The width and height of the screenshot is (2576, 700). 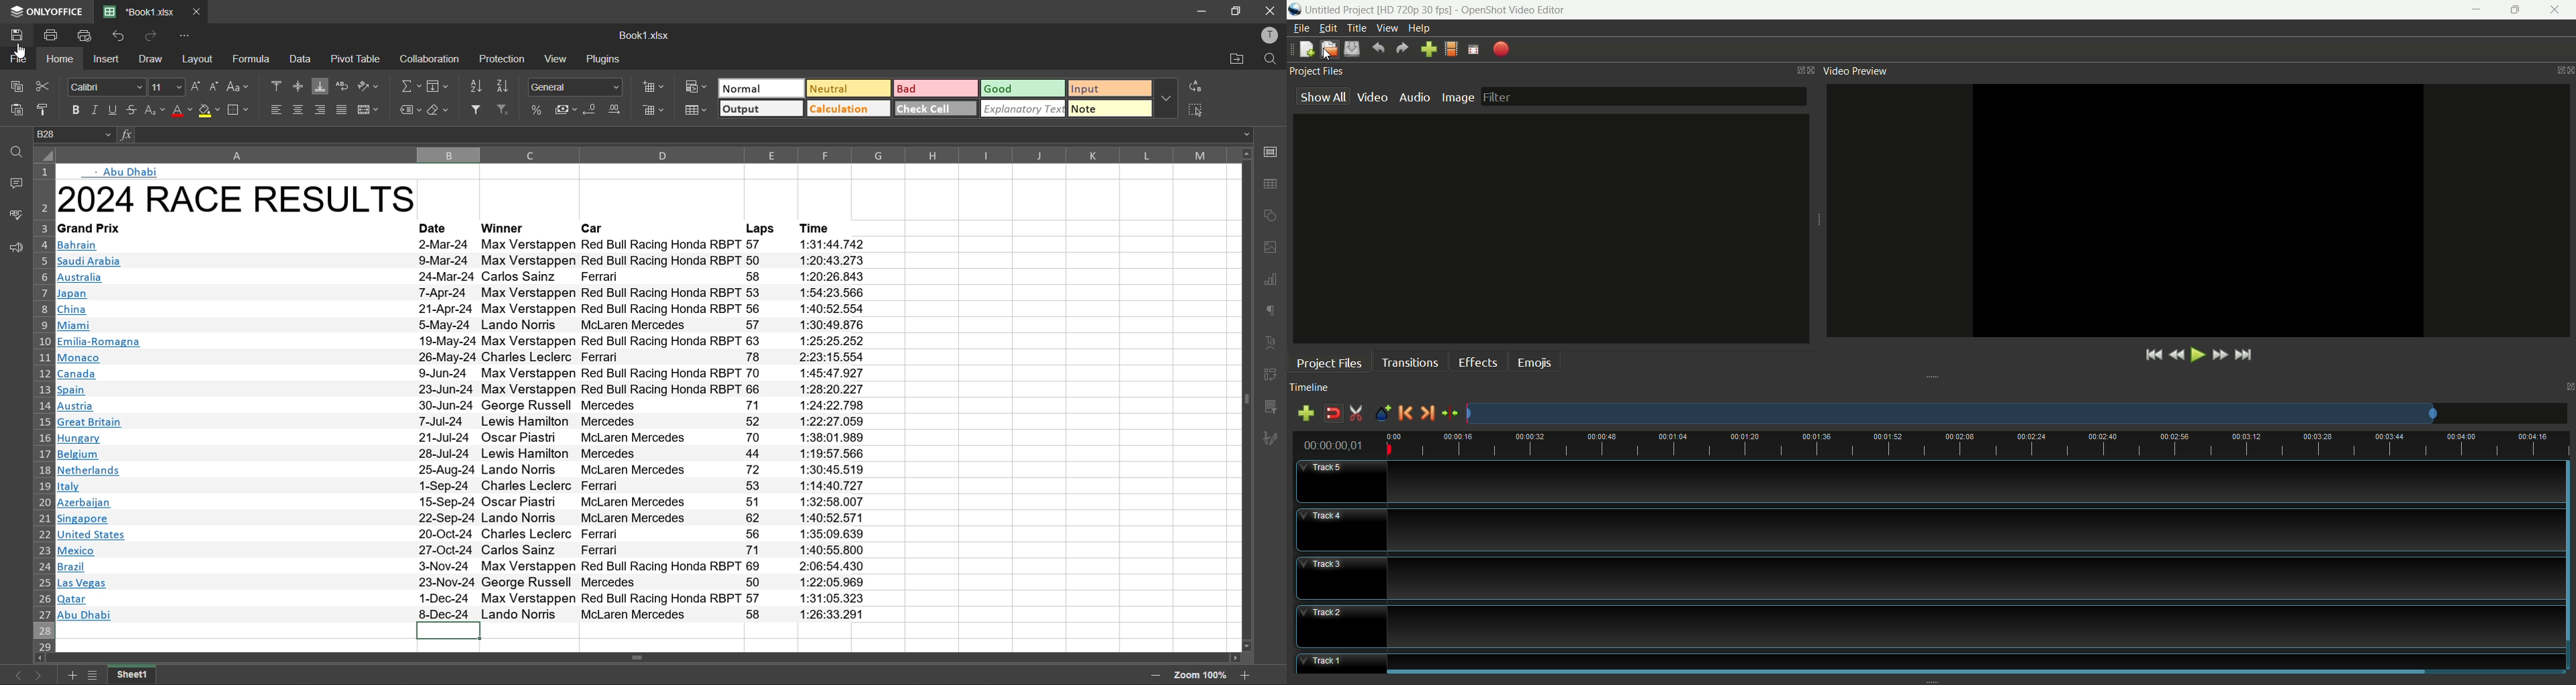 What do you see at coordinates (44, 109) in the screenshot?
I see `copy style` at bounding box center [44, 109].